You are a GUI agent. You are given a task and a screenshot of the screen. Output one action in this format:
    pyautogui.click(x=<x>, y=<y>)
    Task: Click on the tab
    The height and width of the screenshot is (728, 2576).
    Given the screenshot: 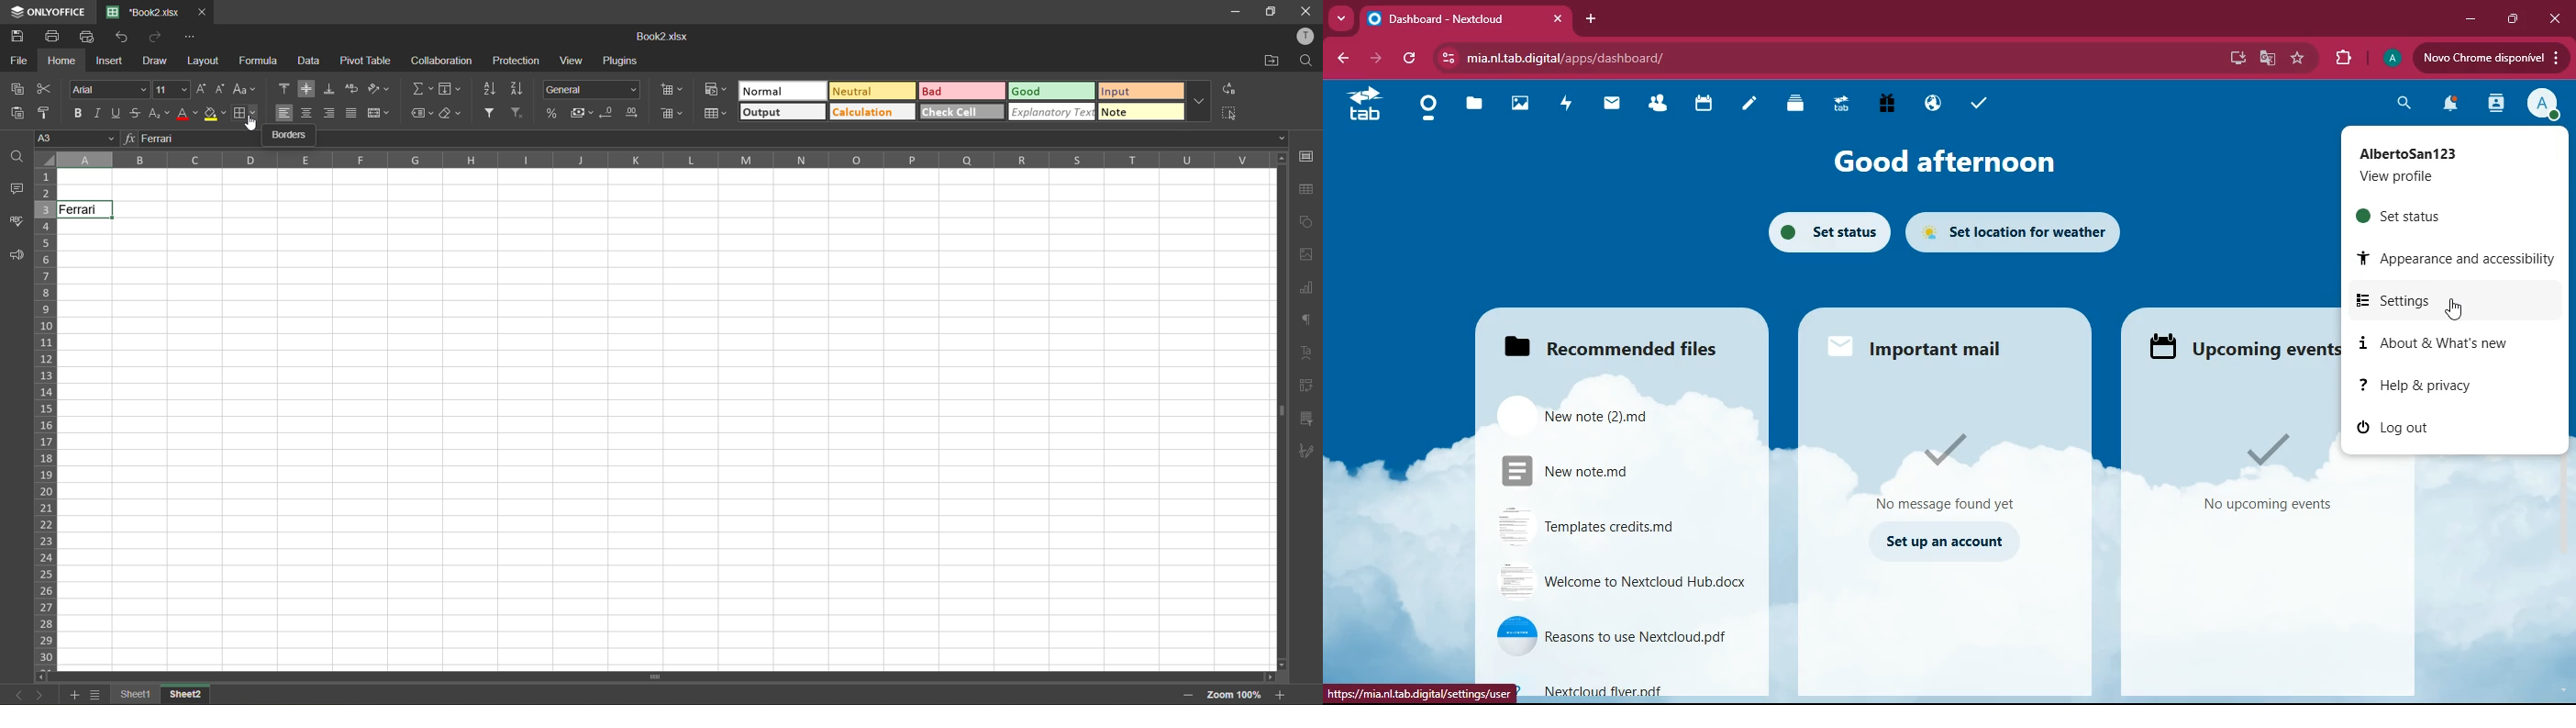 What is the action you would take?
    pyautogui.click(x=1364, y=108)
    